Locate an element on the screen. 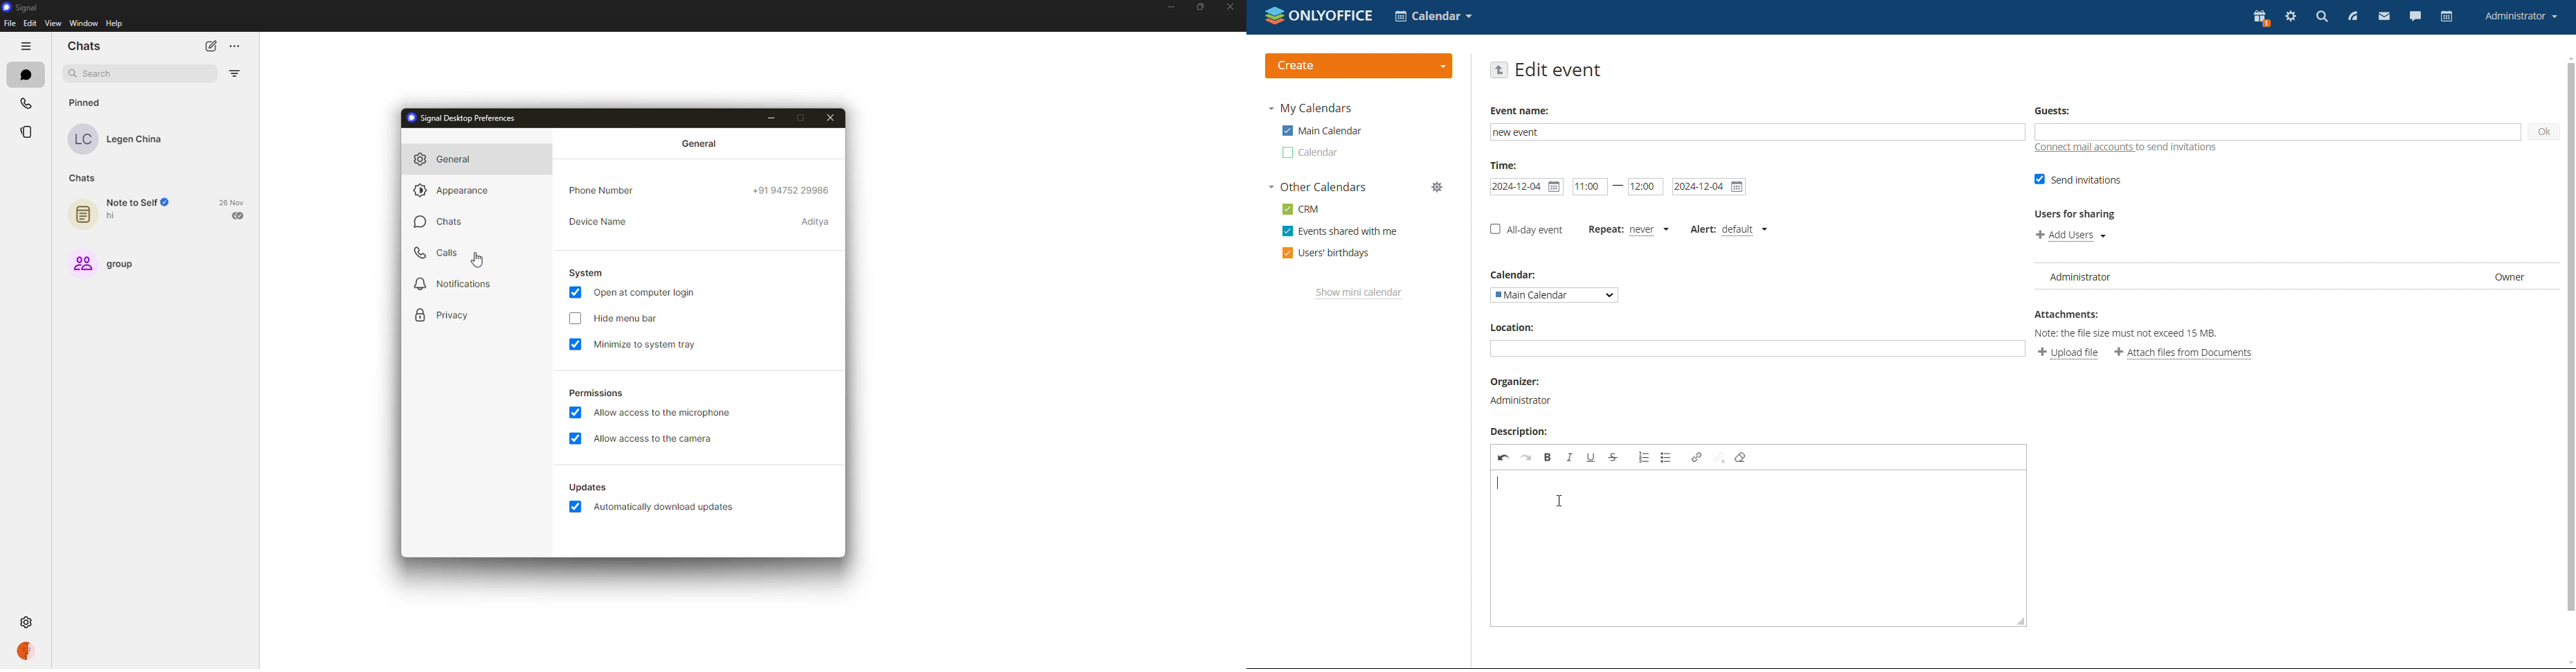 The width and height of the screenshot is (2576, 672). ok is located at coordinates (2545, 132).